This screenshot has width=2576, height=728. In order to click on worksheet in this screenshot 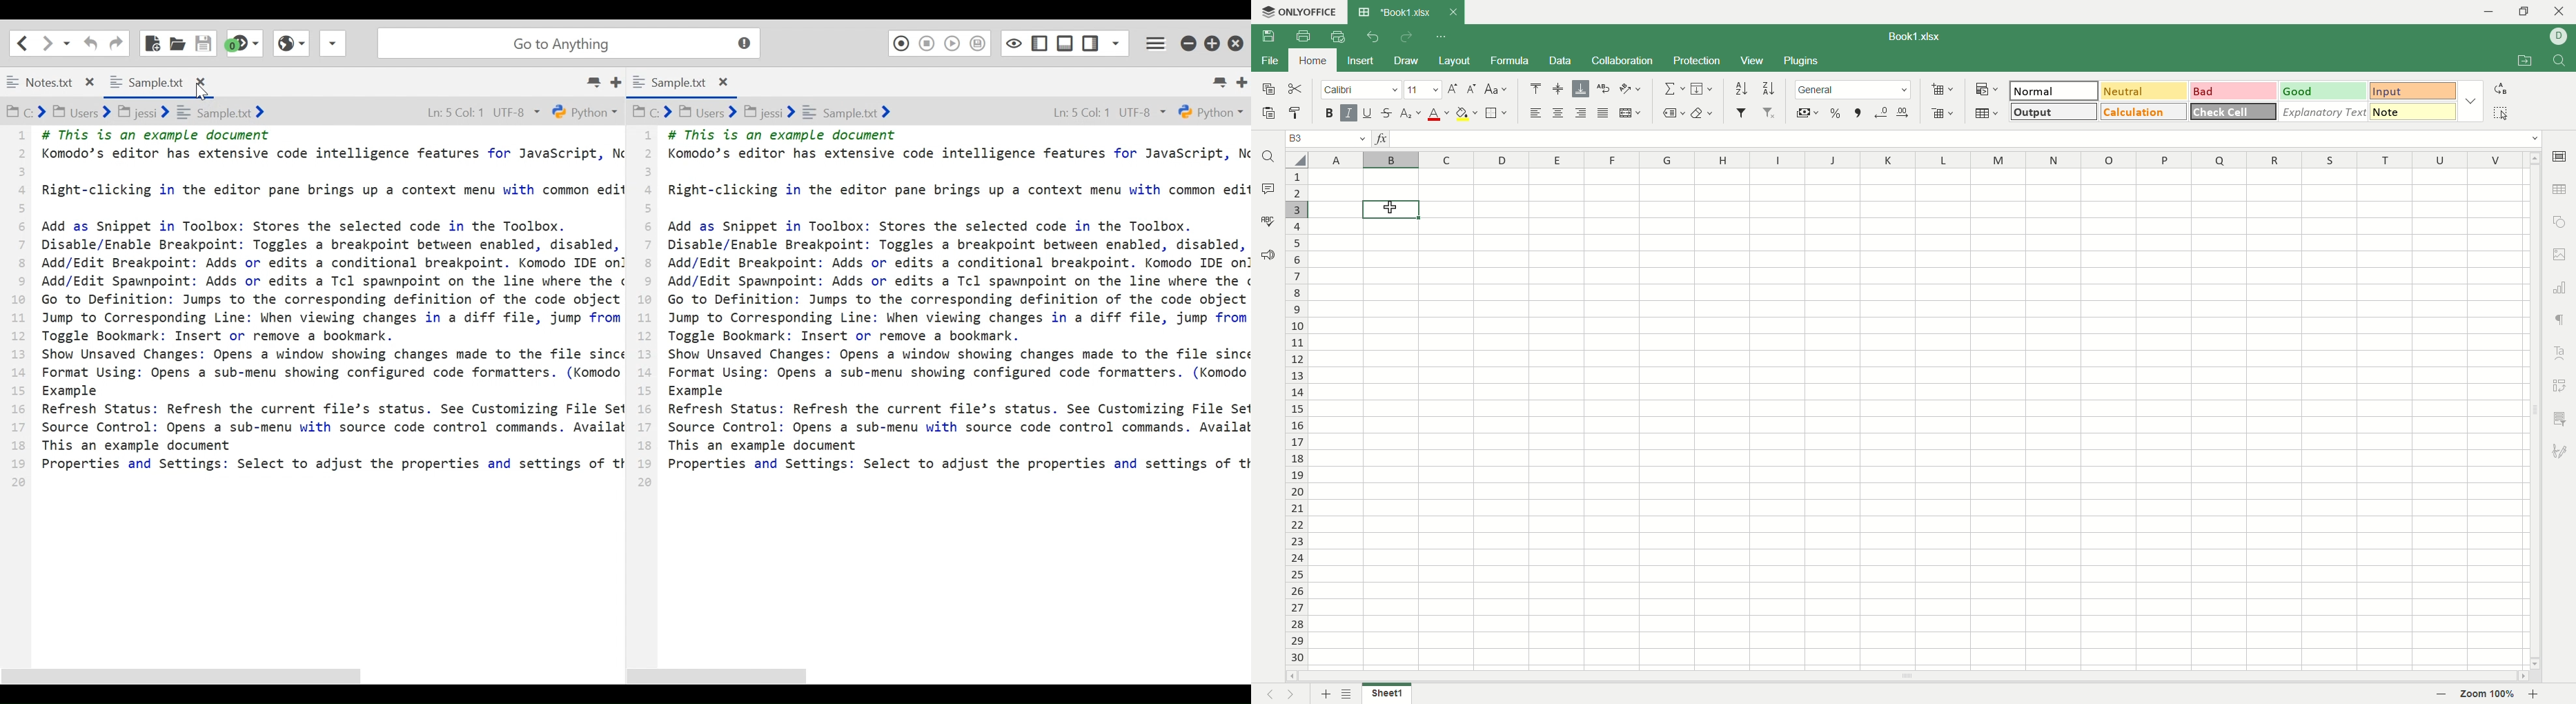, I will do `click(1919, 421)`.